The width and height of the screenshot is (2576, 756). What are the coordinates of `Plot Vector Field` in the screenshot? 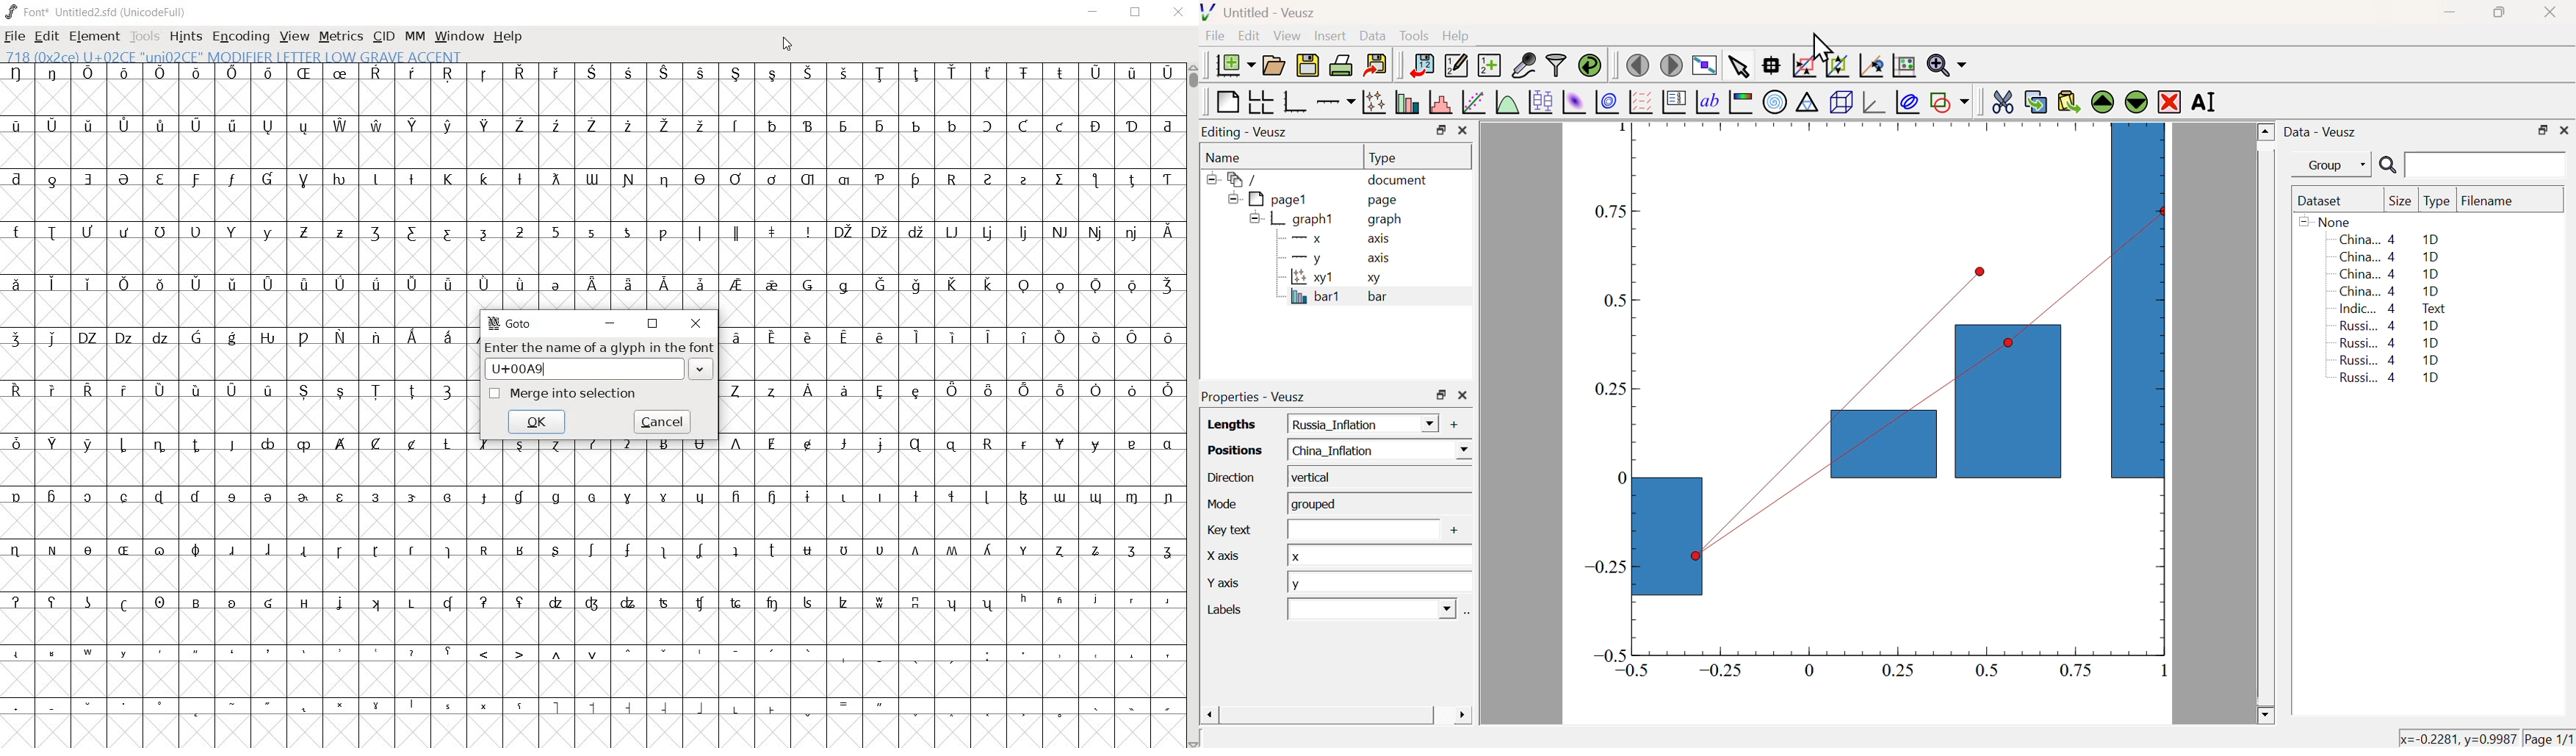 It's located at (1639, 101).